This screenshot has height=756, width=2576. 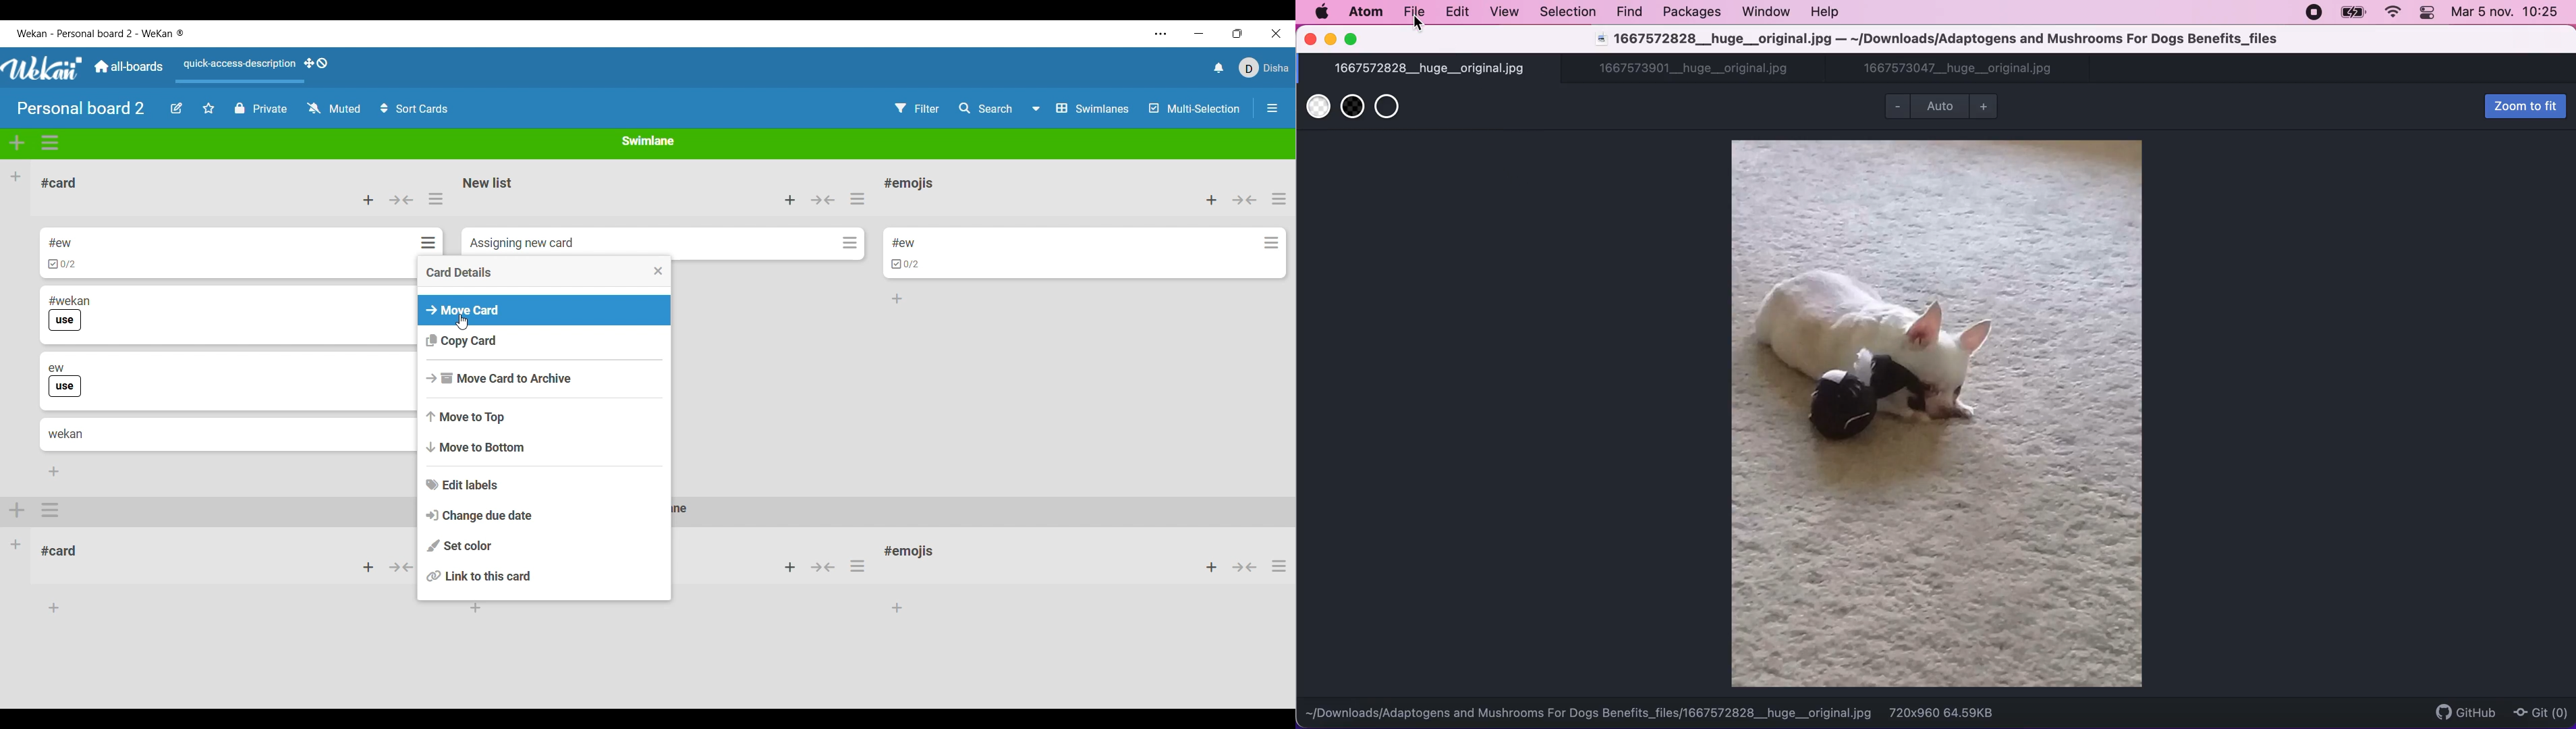 What do you see at coordinates (1506, 13) in the screenshot?
I see `view` at bounding box center [1506, 13].